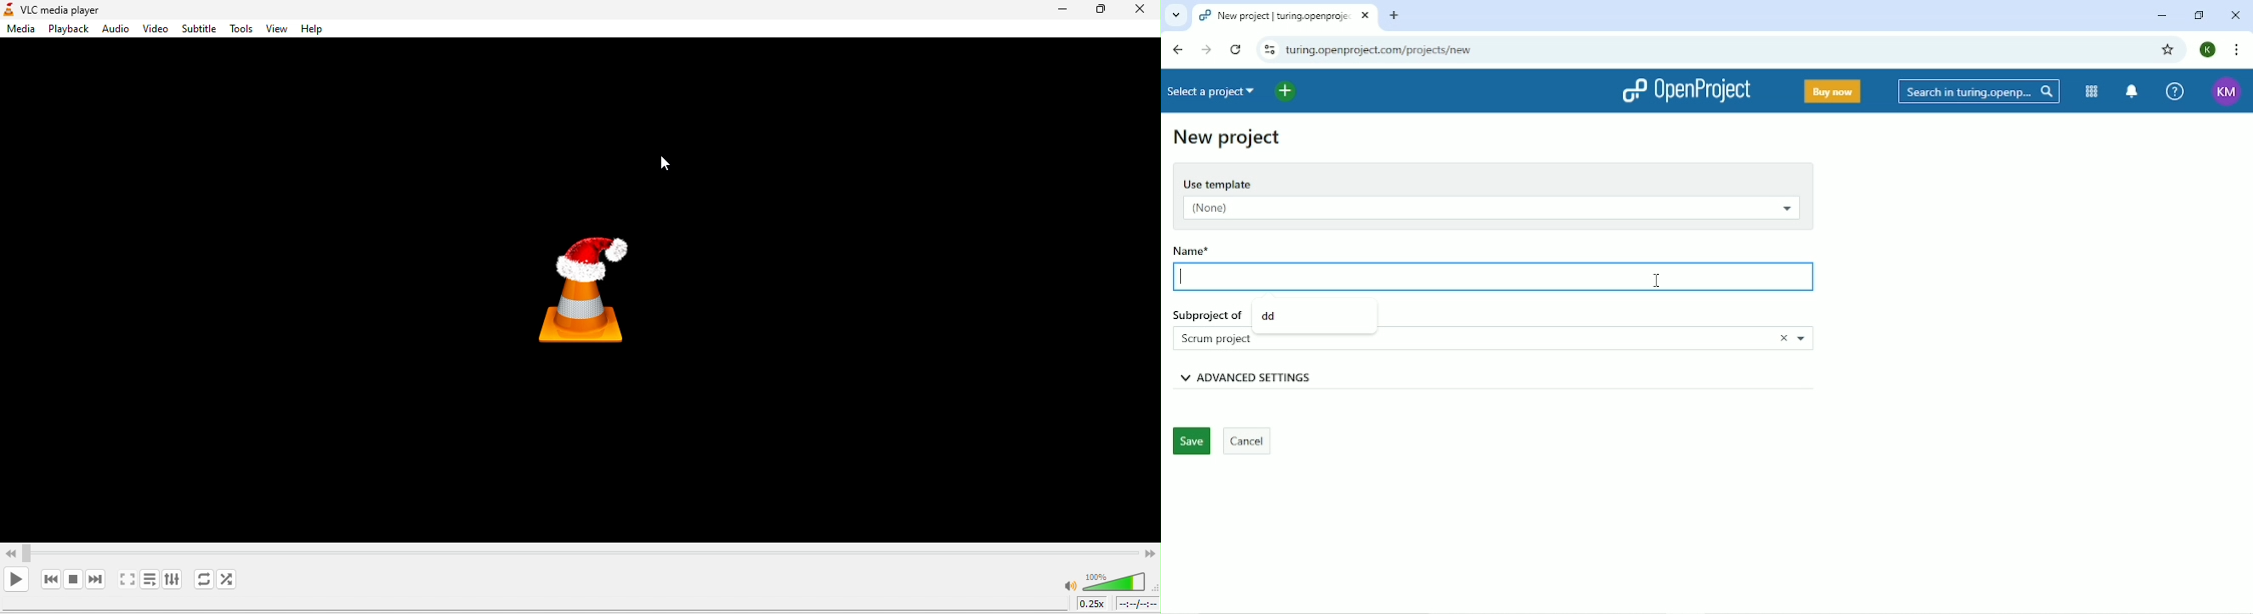 The height and width of the screenshot is (616, 2268). What do you see at coordinates (658, 165) in the screenshot?
I see `cursor` at bounding box center [658, 165].